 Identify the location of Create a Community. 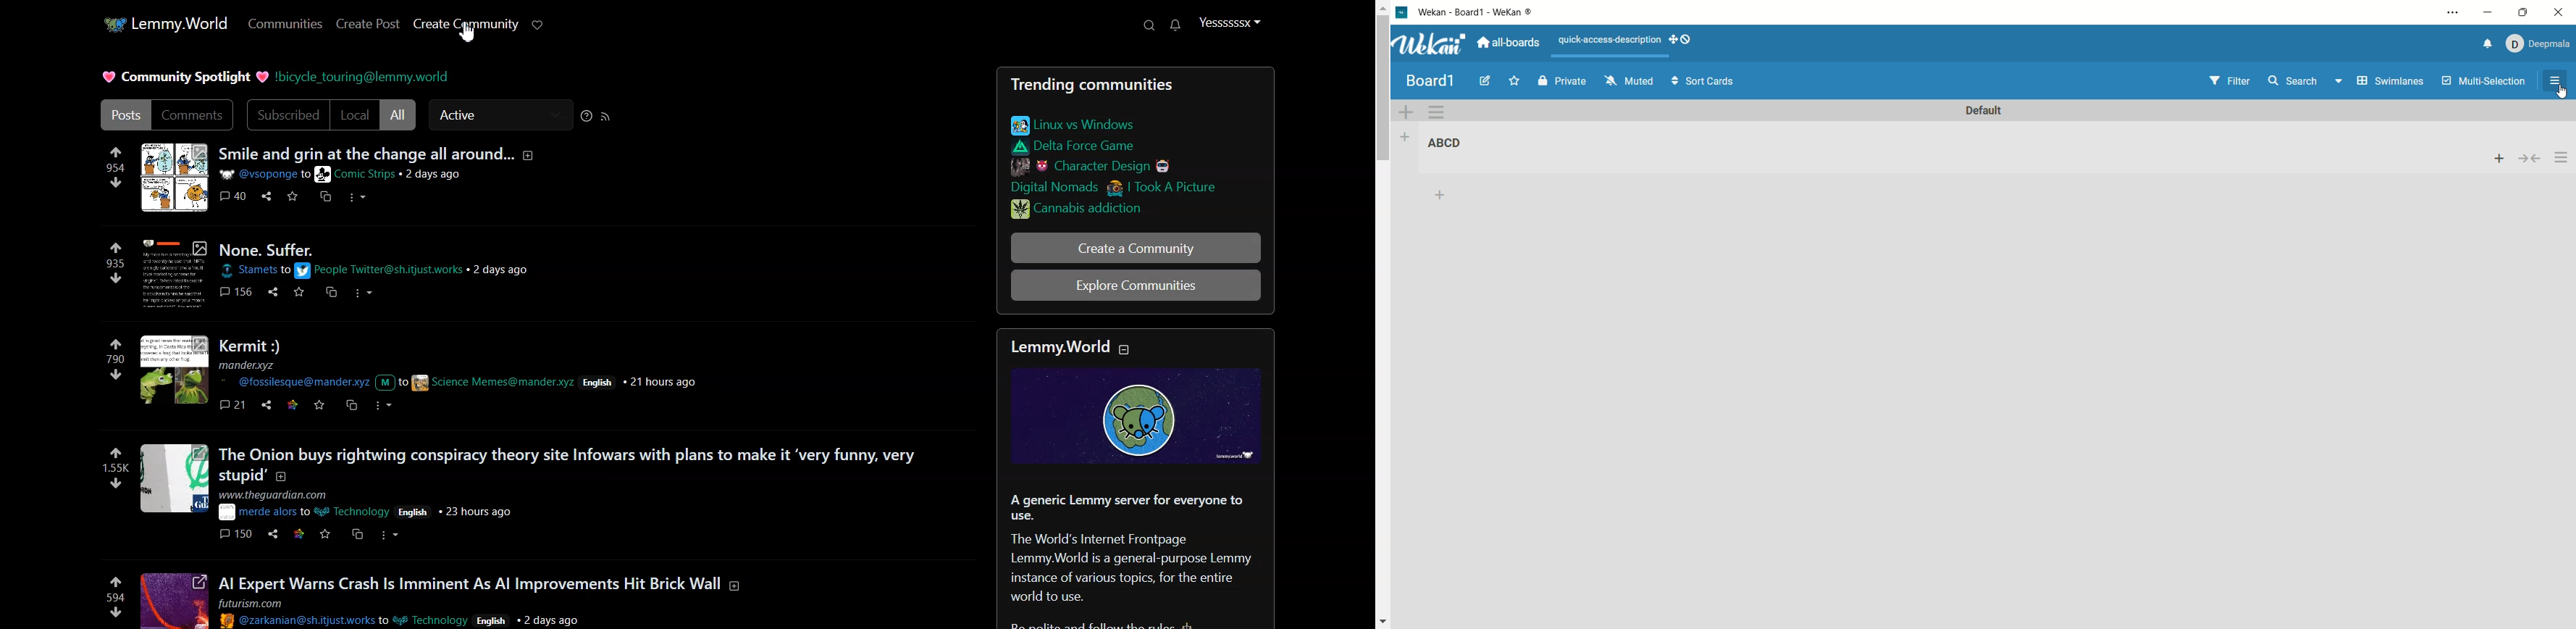
(1098, 248).